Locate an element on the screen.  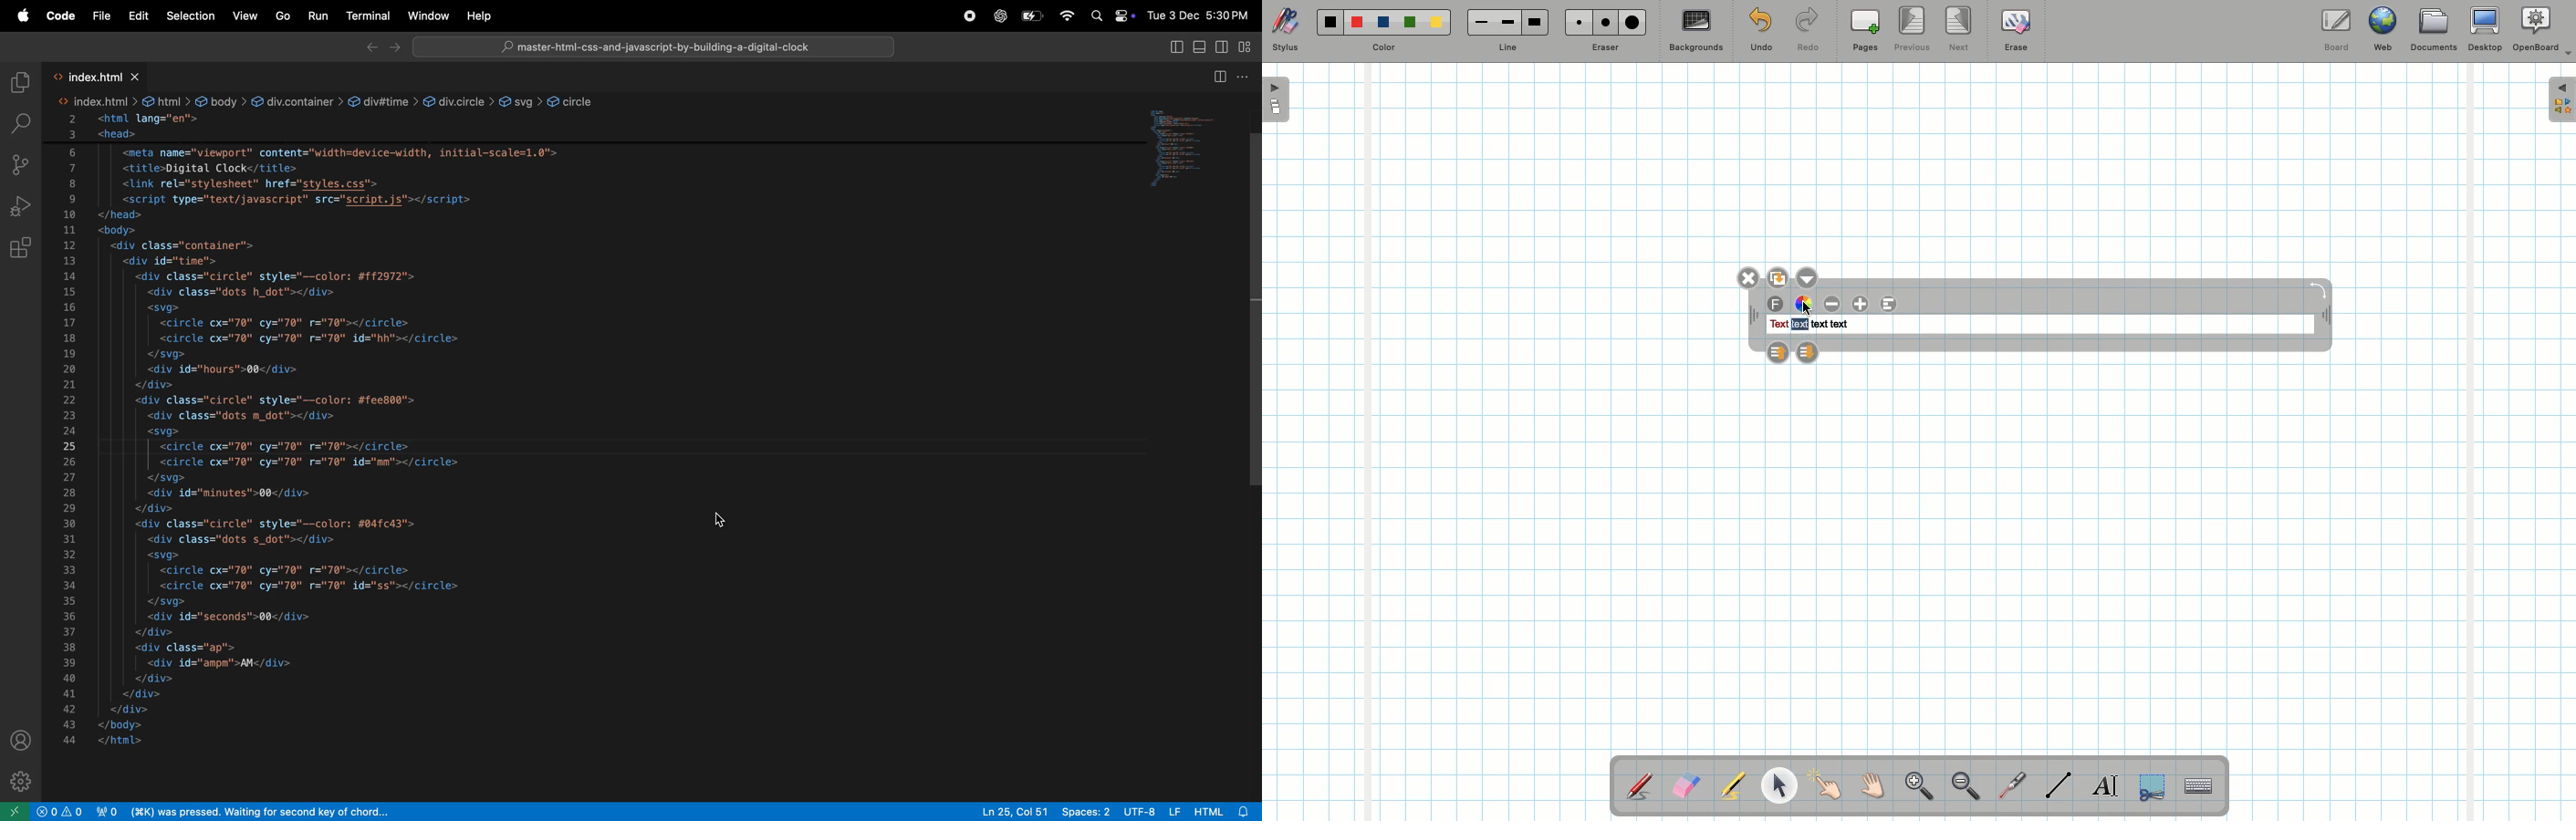
toggle panel is located at coordinates (1202, 47).